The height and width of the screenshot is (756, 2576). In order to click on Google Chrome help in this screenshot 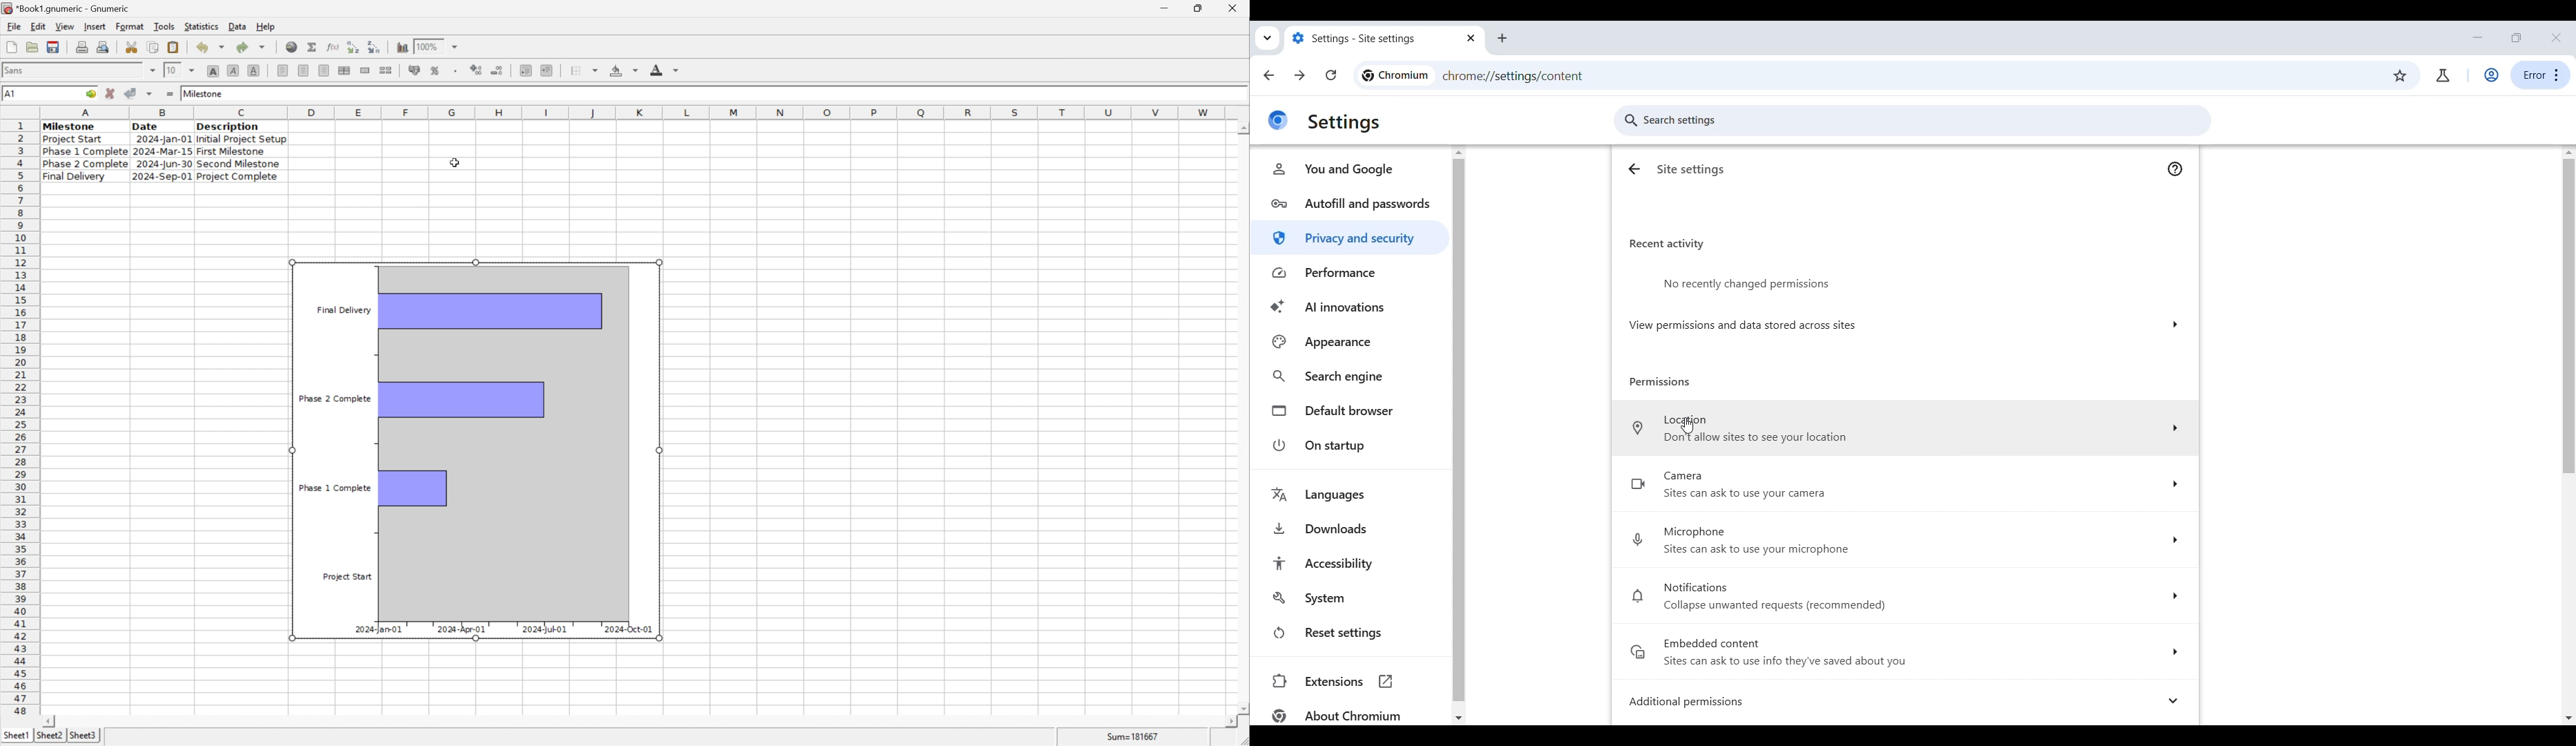, I will do `click(2175, 169)`.